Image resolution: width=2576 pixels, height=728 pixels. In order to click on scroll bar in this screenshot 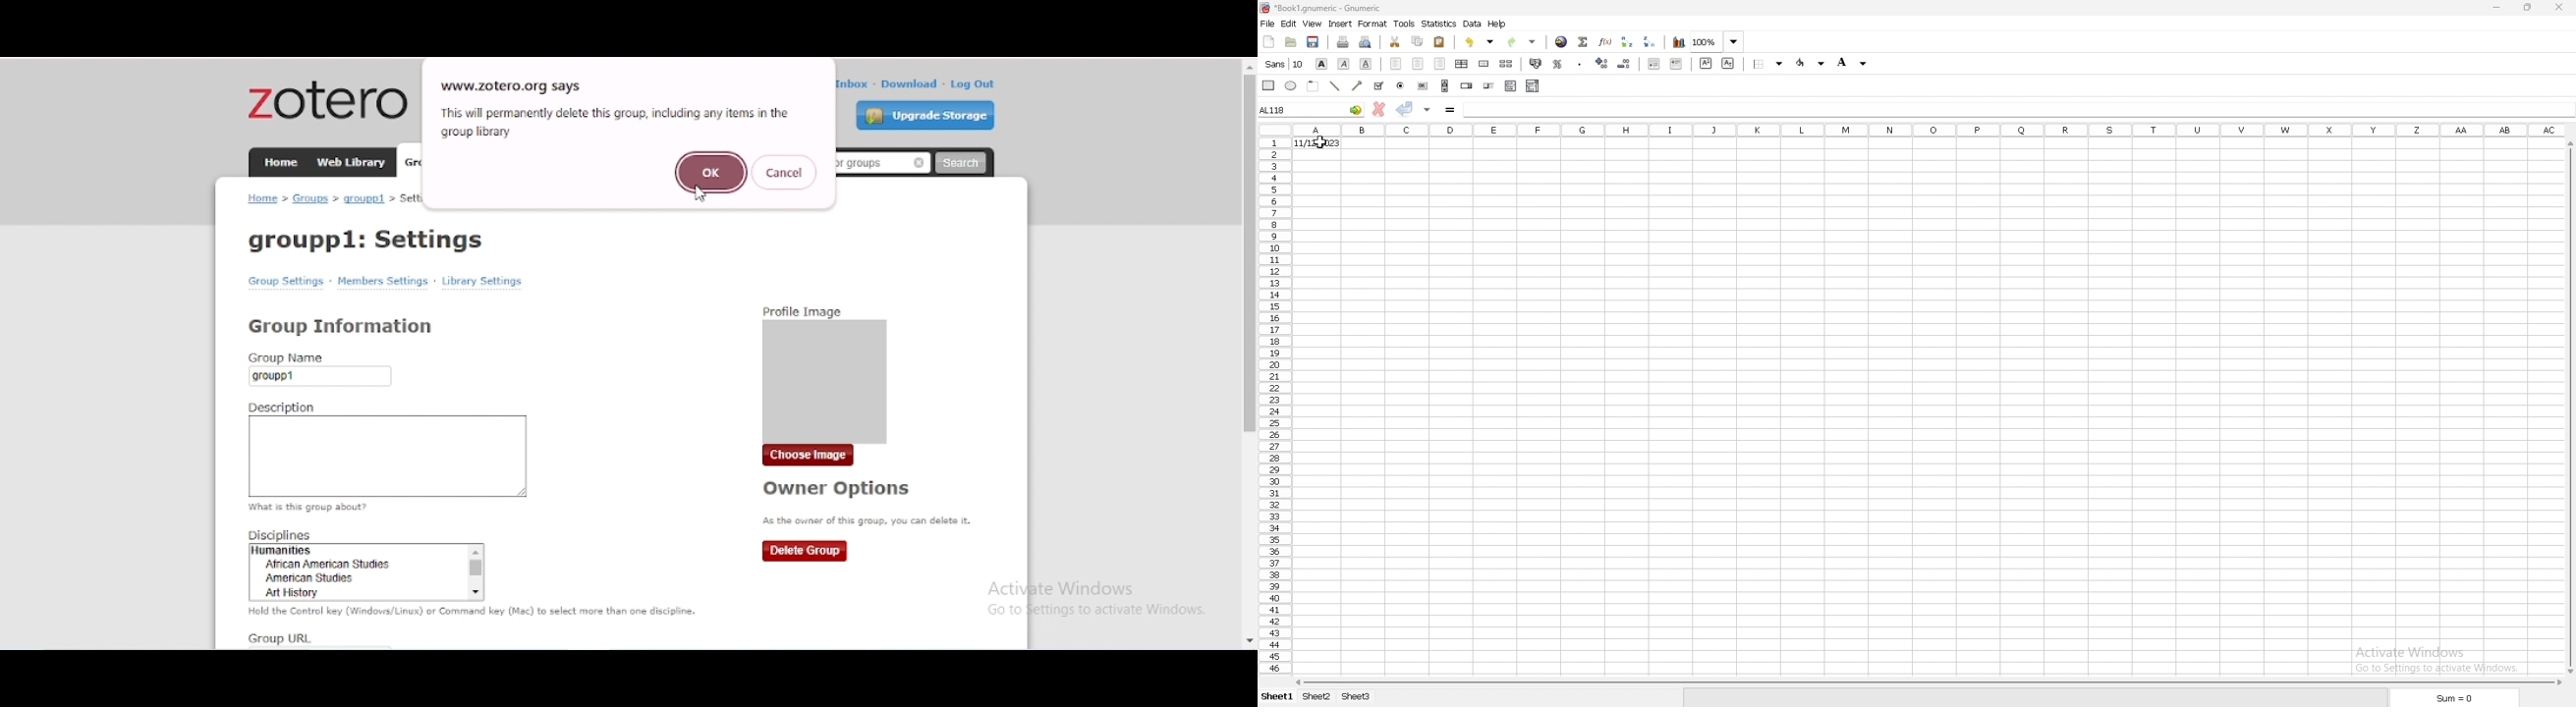, I will do `click(2568, 407)`.